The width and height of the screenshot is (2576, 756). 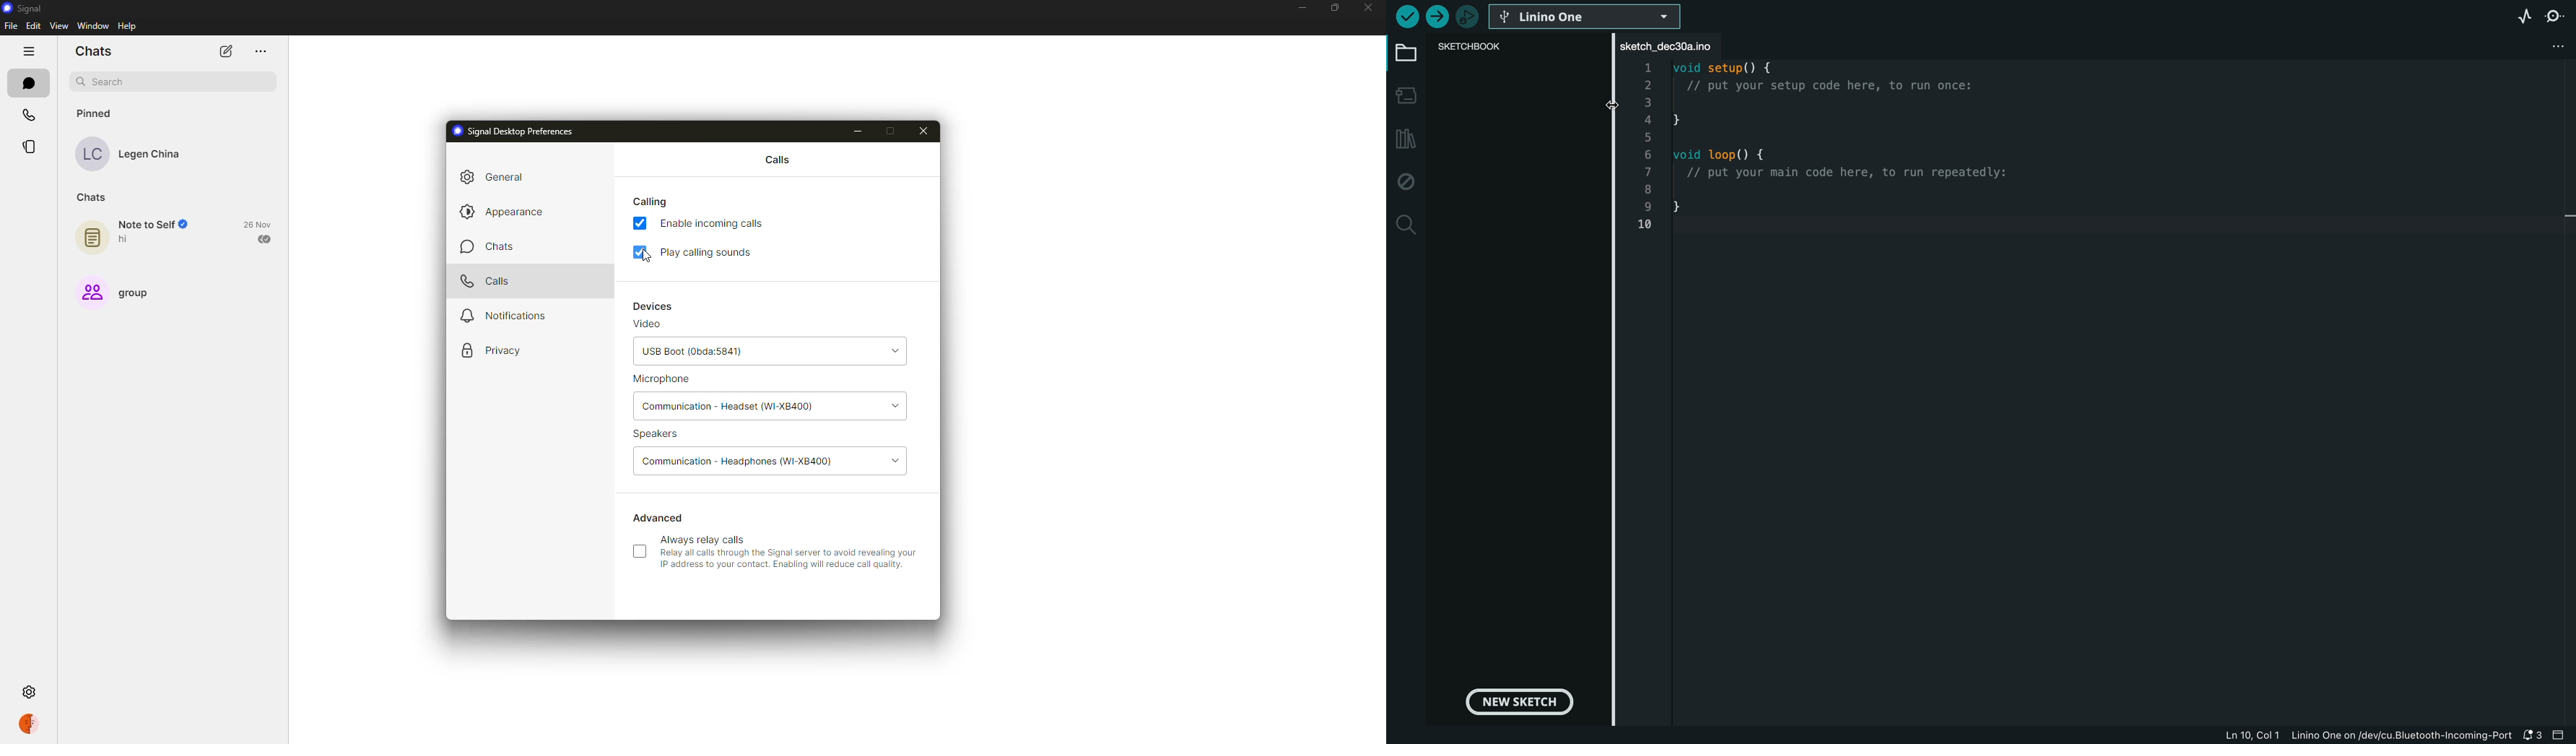 What do you see at coordinates (26, 9) in the screenshot?
I see `signal` at bounding box center [26, 9].